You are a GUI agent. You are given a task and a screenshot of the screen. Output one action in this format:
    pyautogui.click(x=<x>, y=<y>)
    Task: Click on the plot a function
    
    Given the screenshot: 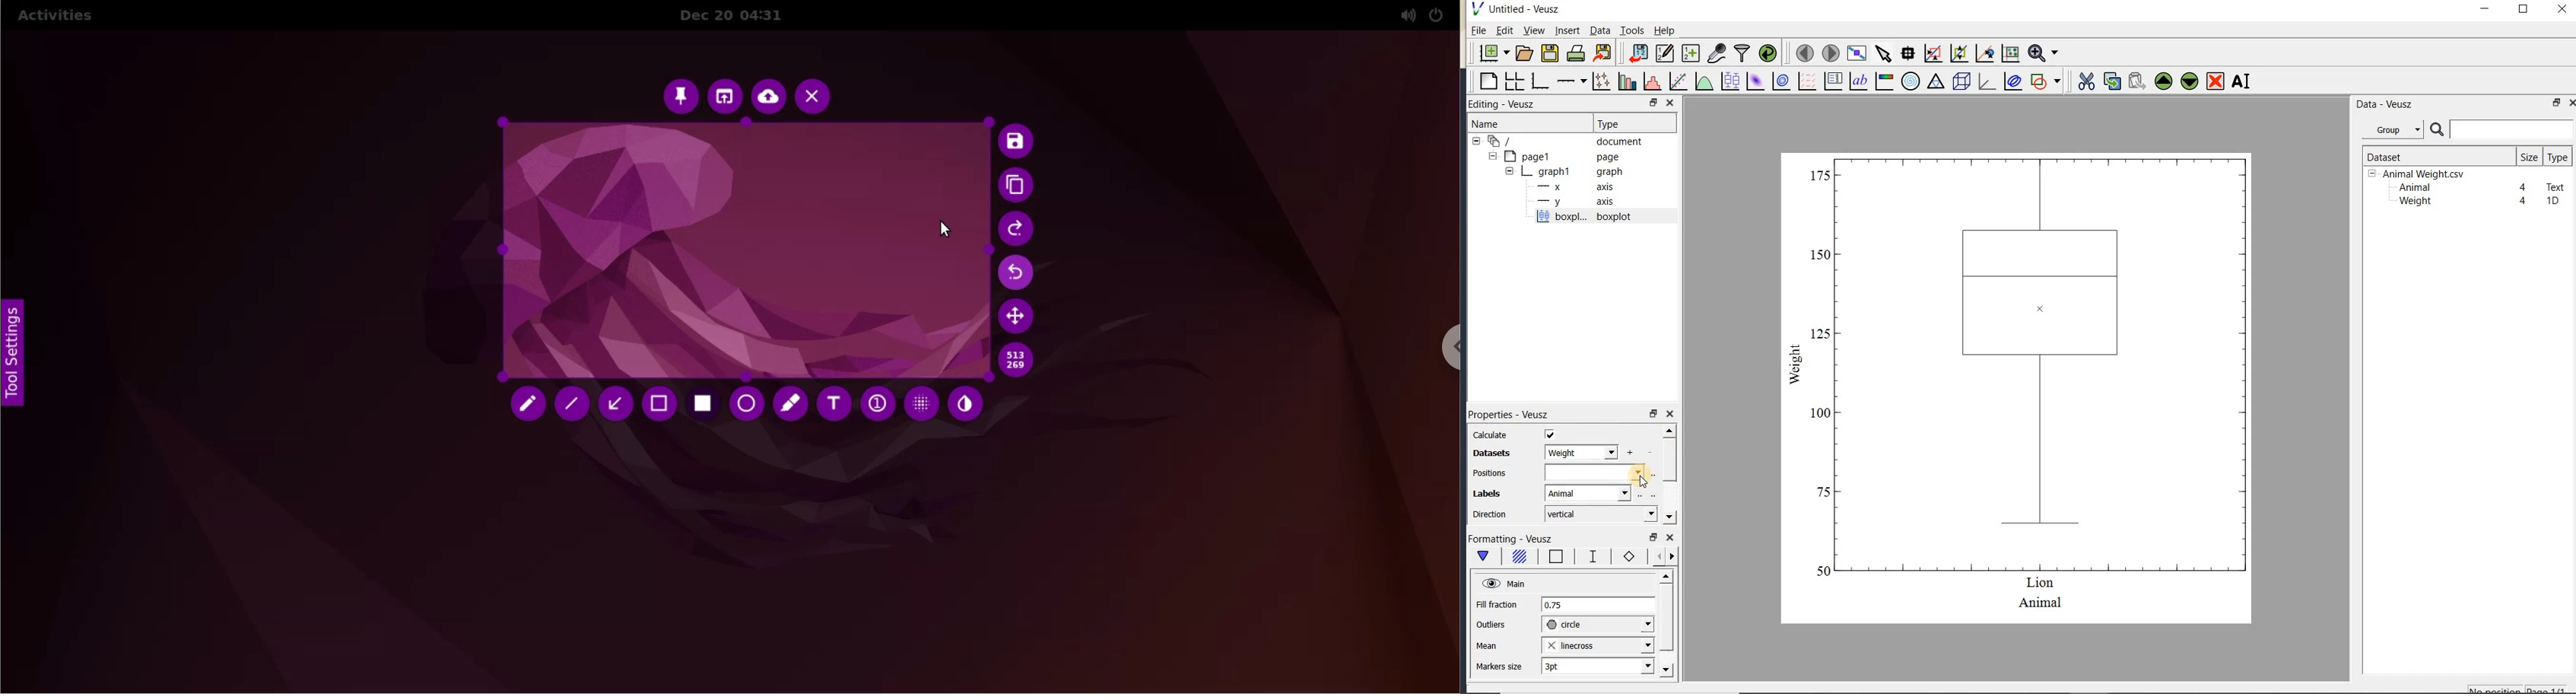 What is the action you would take?
    pyautogui.click(x=1703, y=83)
    